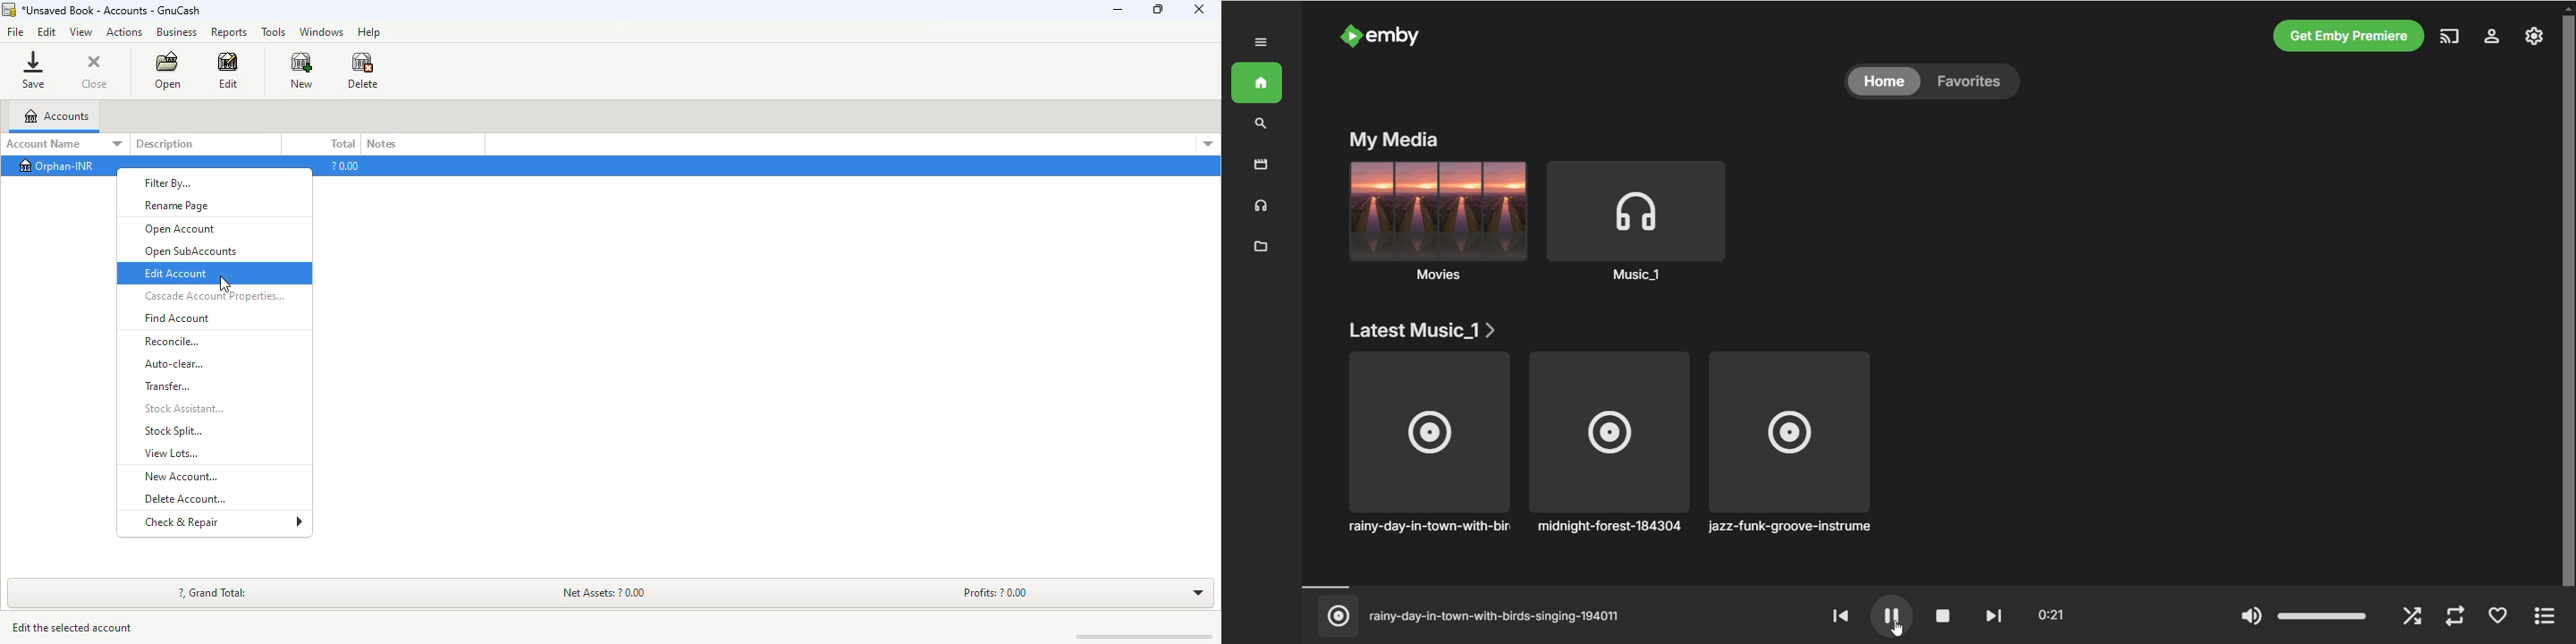  Describe the element at coordinates (177, 206) in the screenshot. I see `rename page` at that location.